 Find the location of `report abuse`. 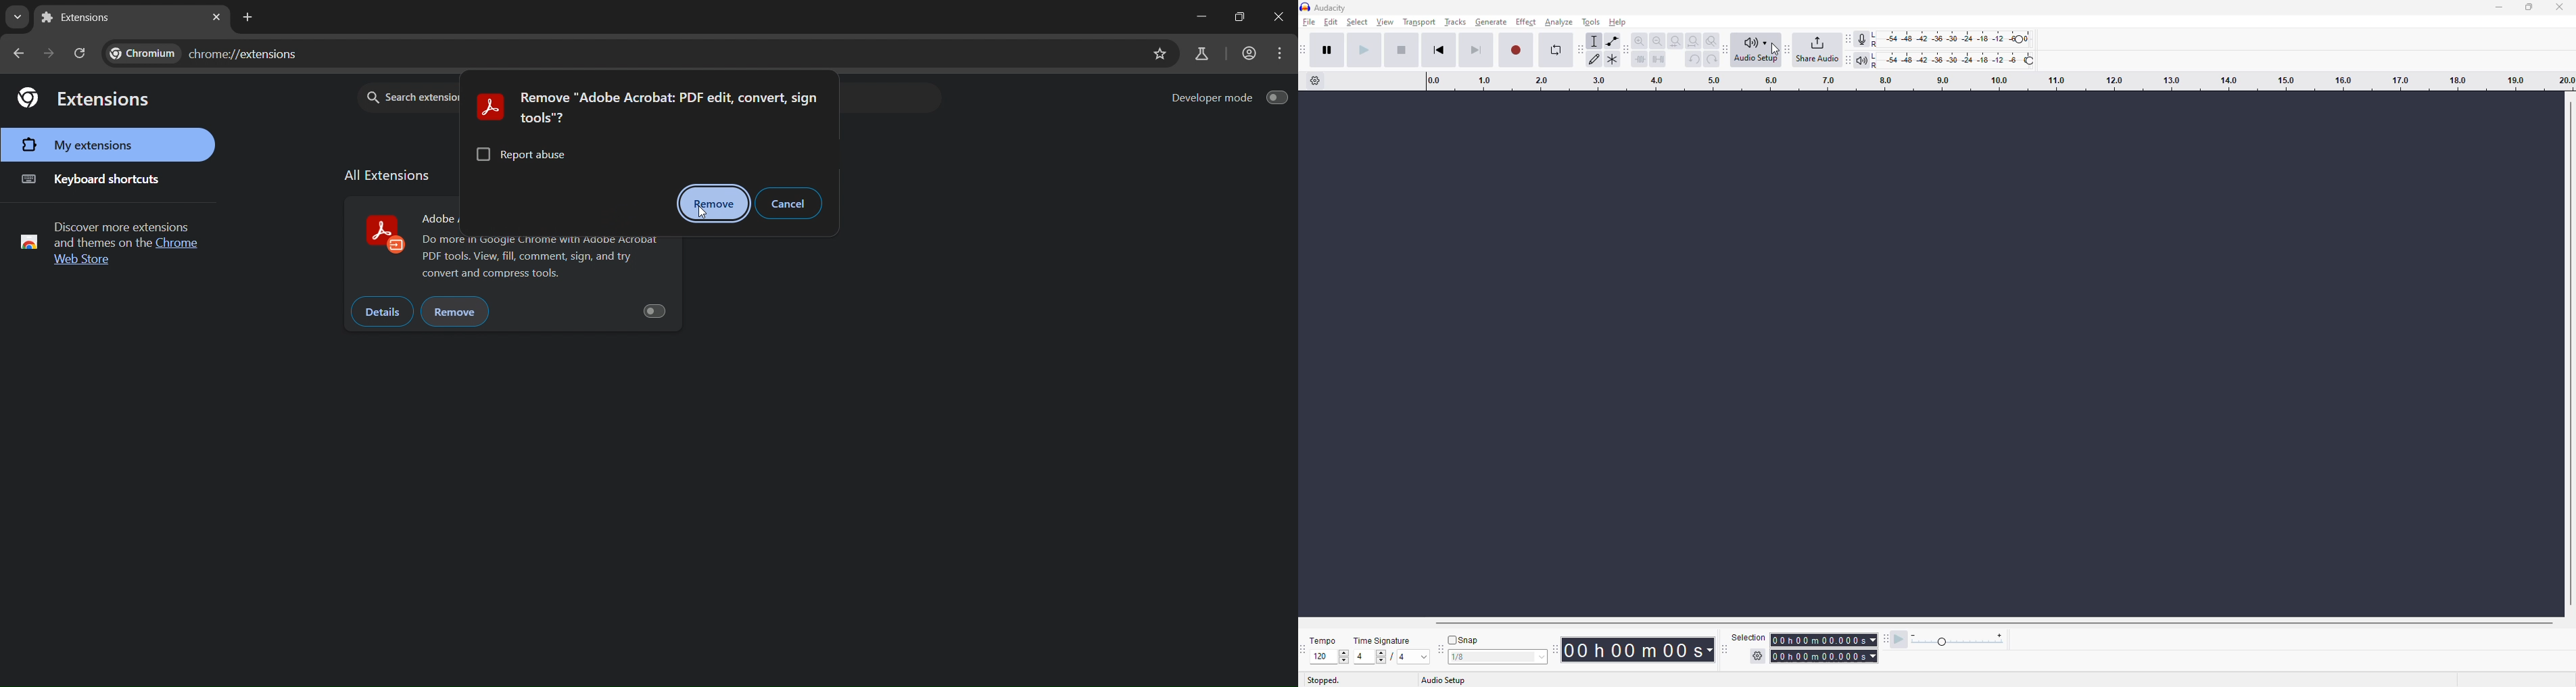

report abuse is located at coordinates (539, 156).